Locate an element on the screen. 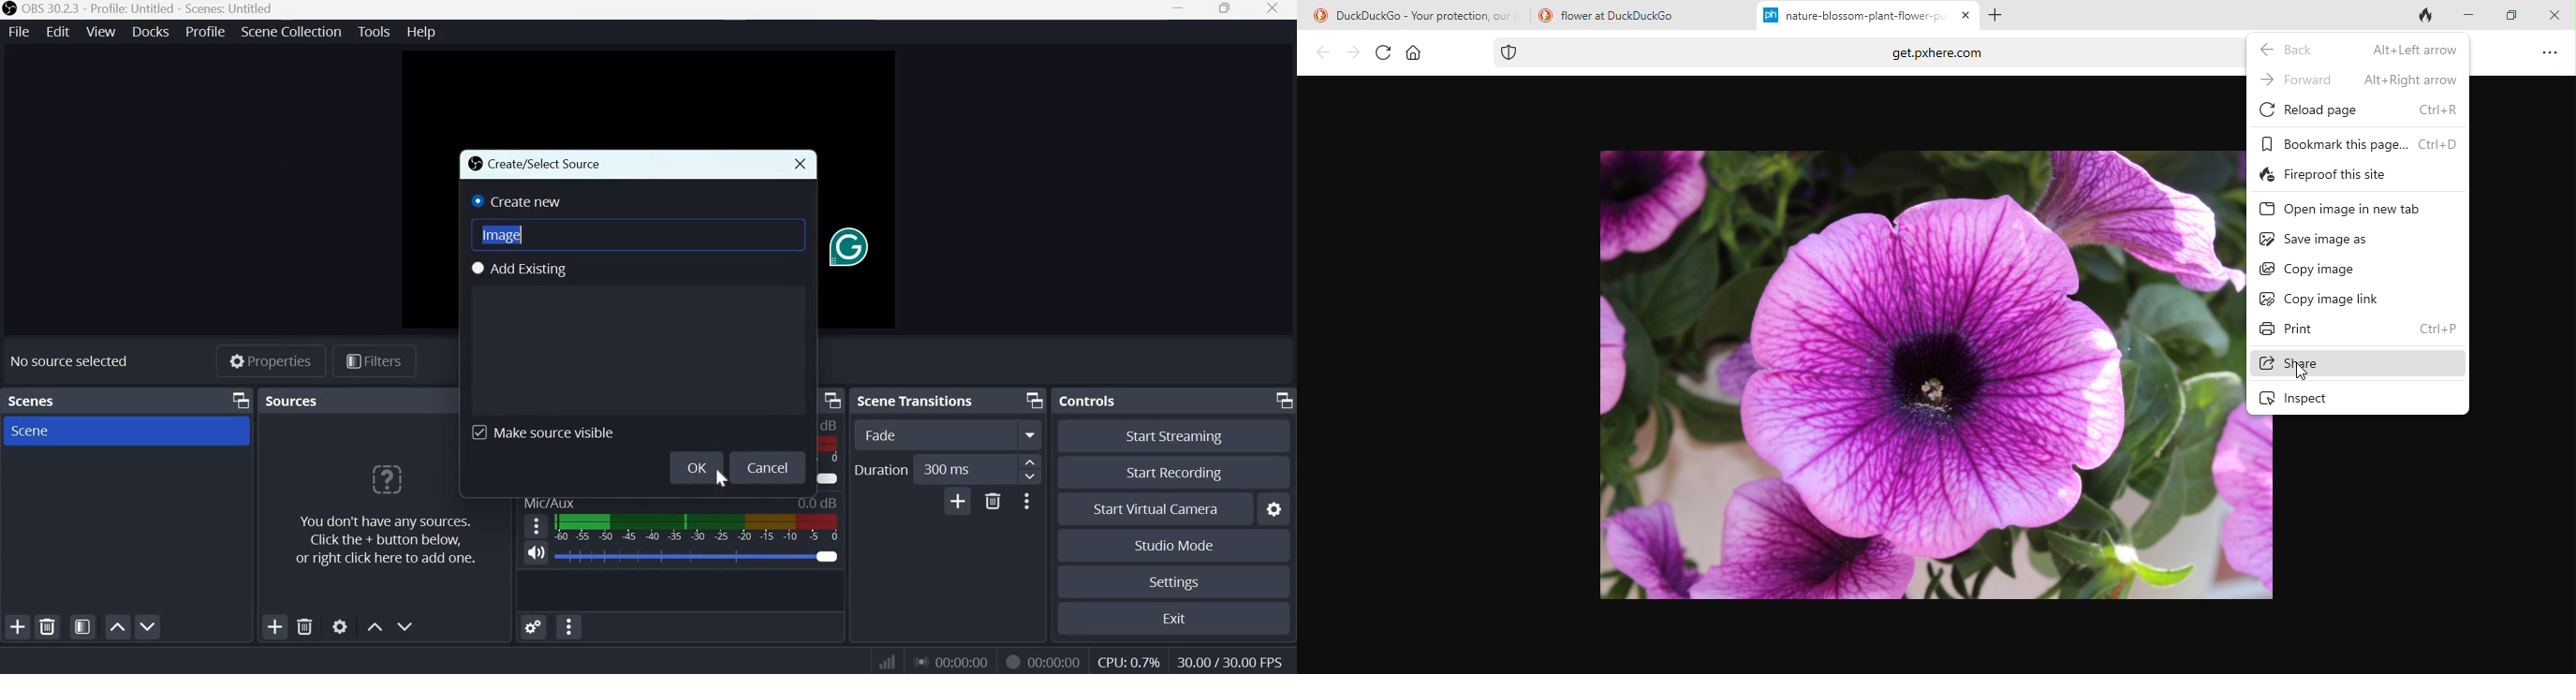  Ok is located at coordinates (698, 466).